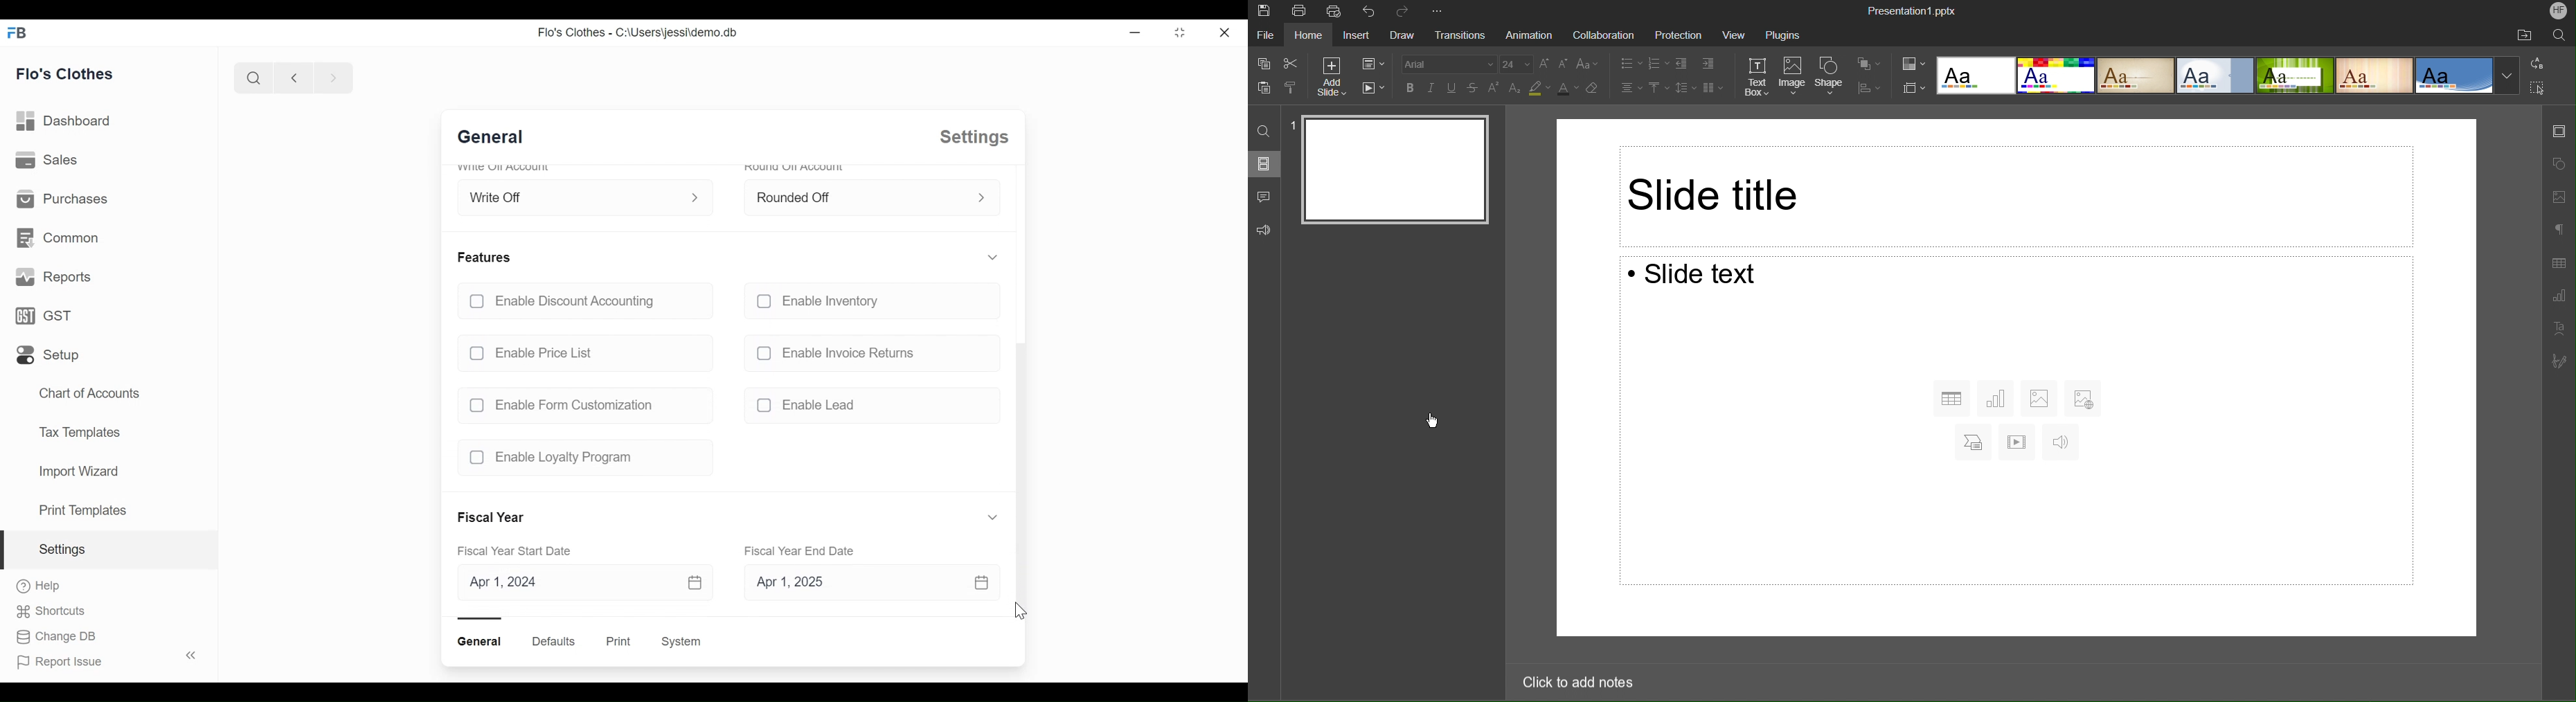 The height and width of the screenshot is (728, 2576). What do you see at coordinates (2537, 64) in the screenshot?
I see `Replace` at bounding box center [2537, 64].